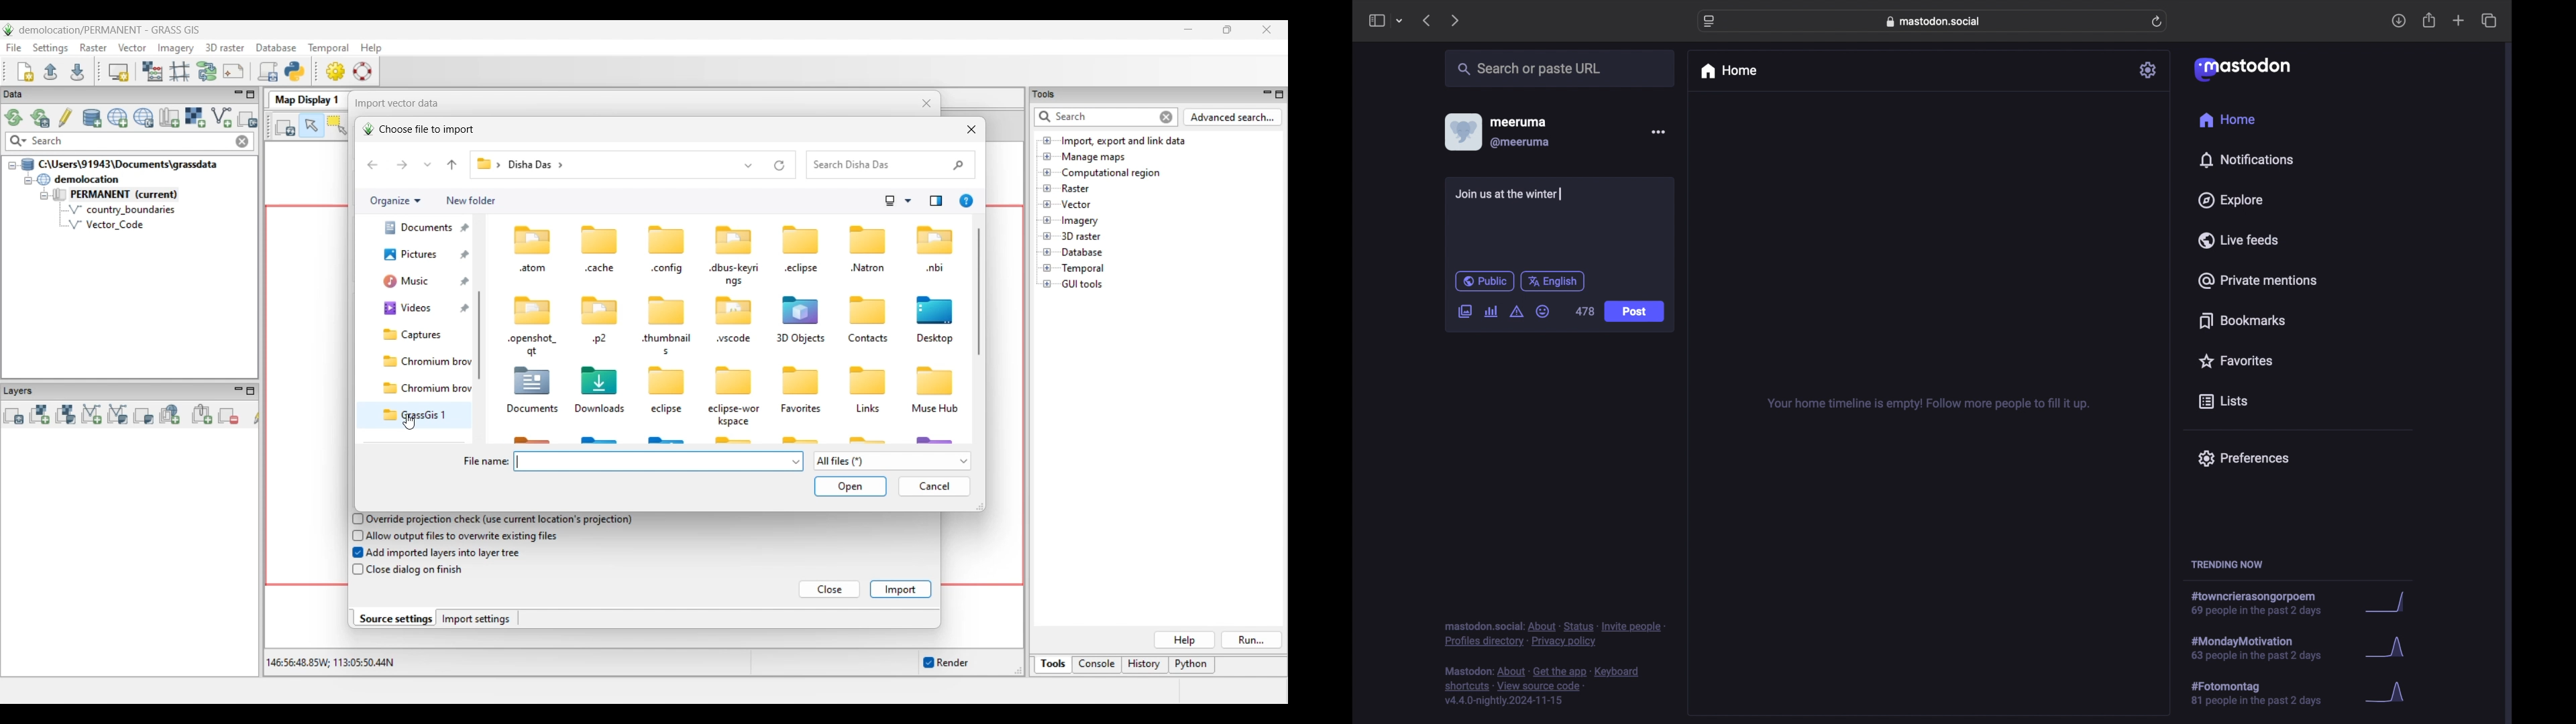 The width and height of the screenshot is (2576, 728). Describe the element at coordinates (1553, 281) in the screenshot. I see `english` at that location.